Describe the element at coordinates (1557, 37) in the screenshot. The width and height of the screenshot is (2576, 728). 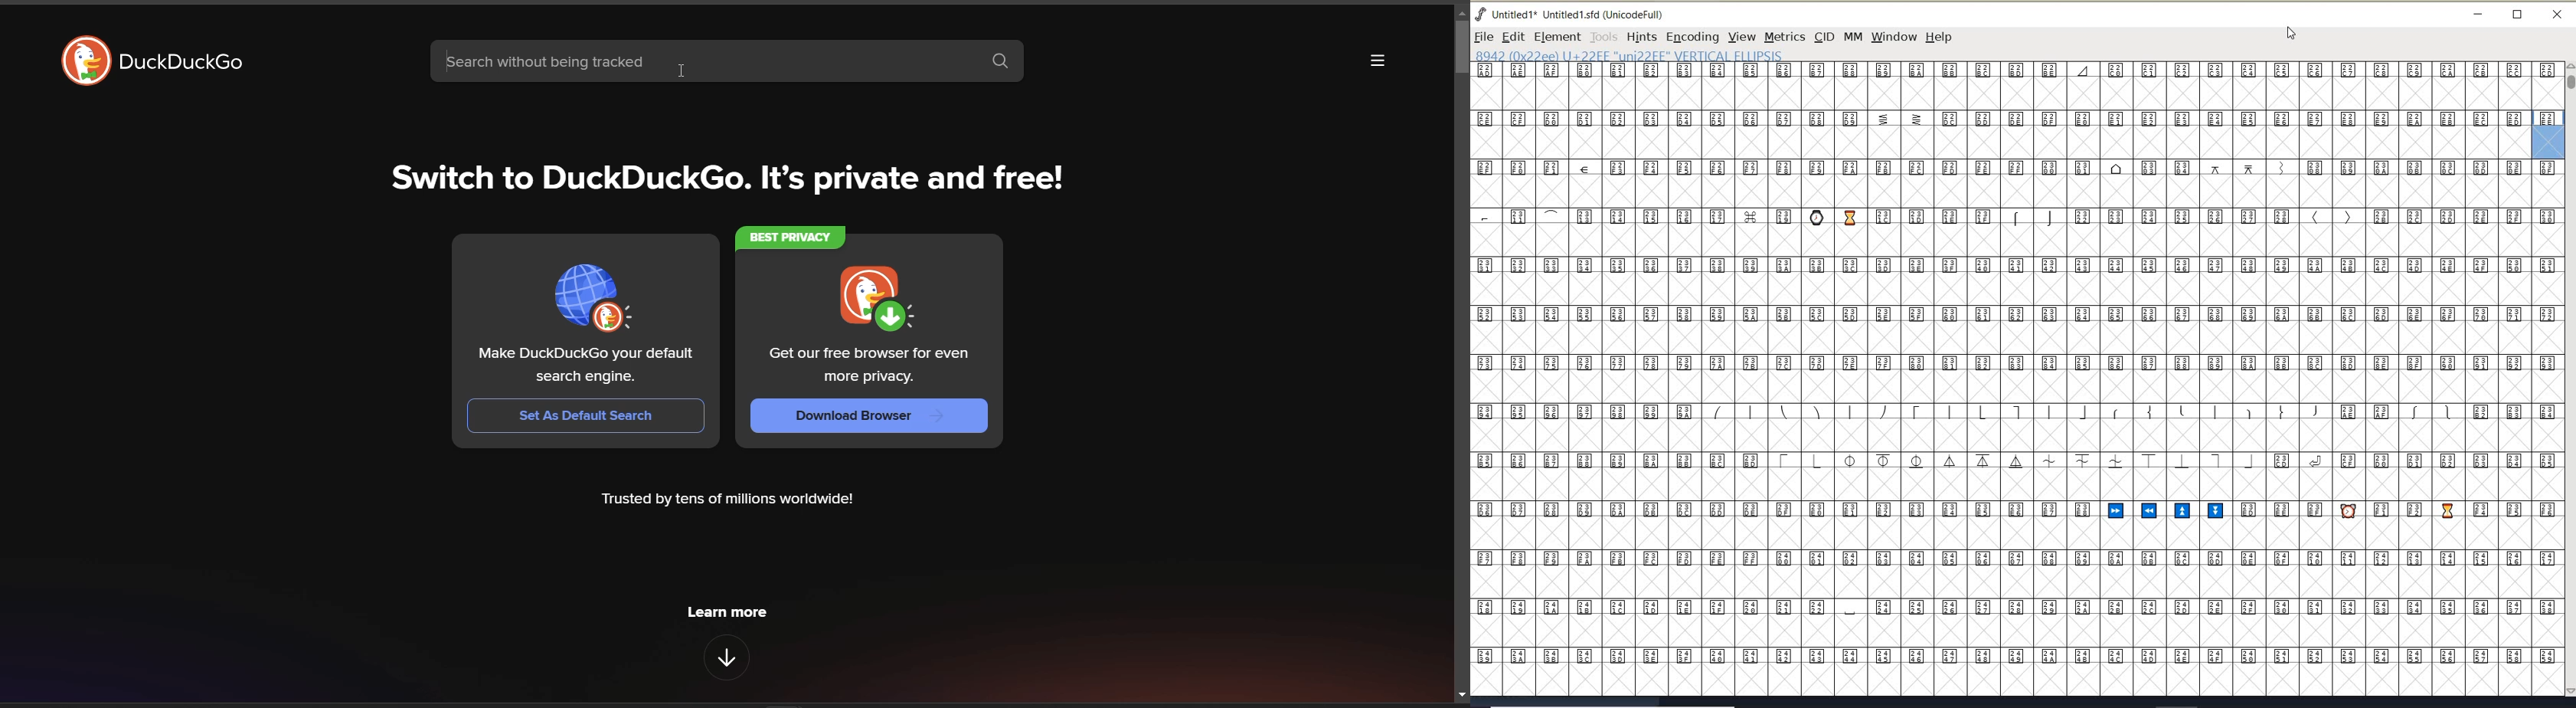
I see `ELEMENT` at that location.